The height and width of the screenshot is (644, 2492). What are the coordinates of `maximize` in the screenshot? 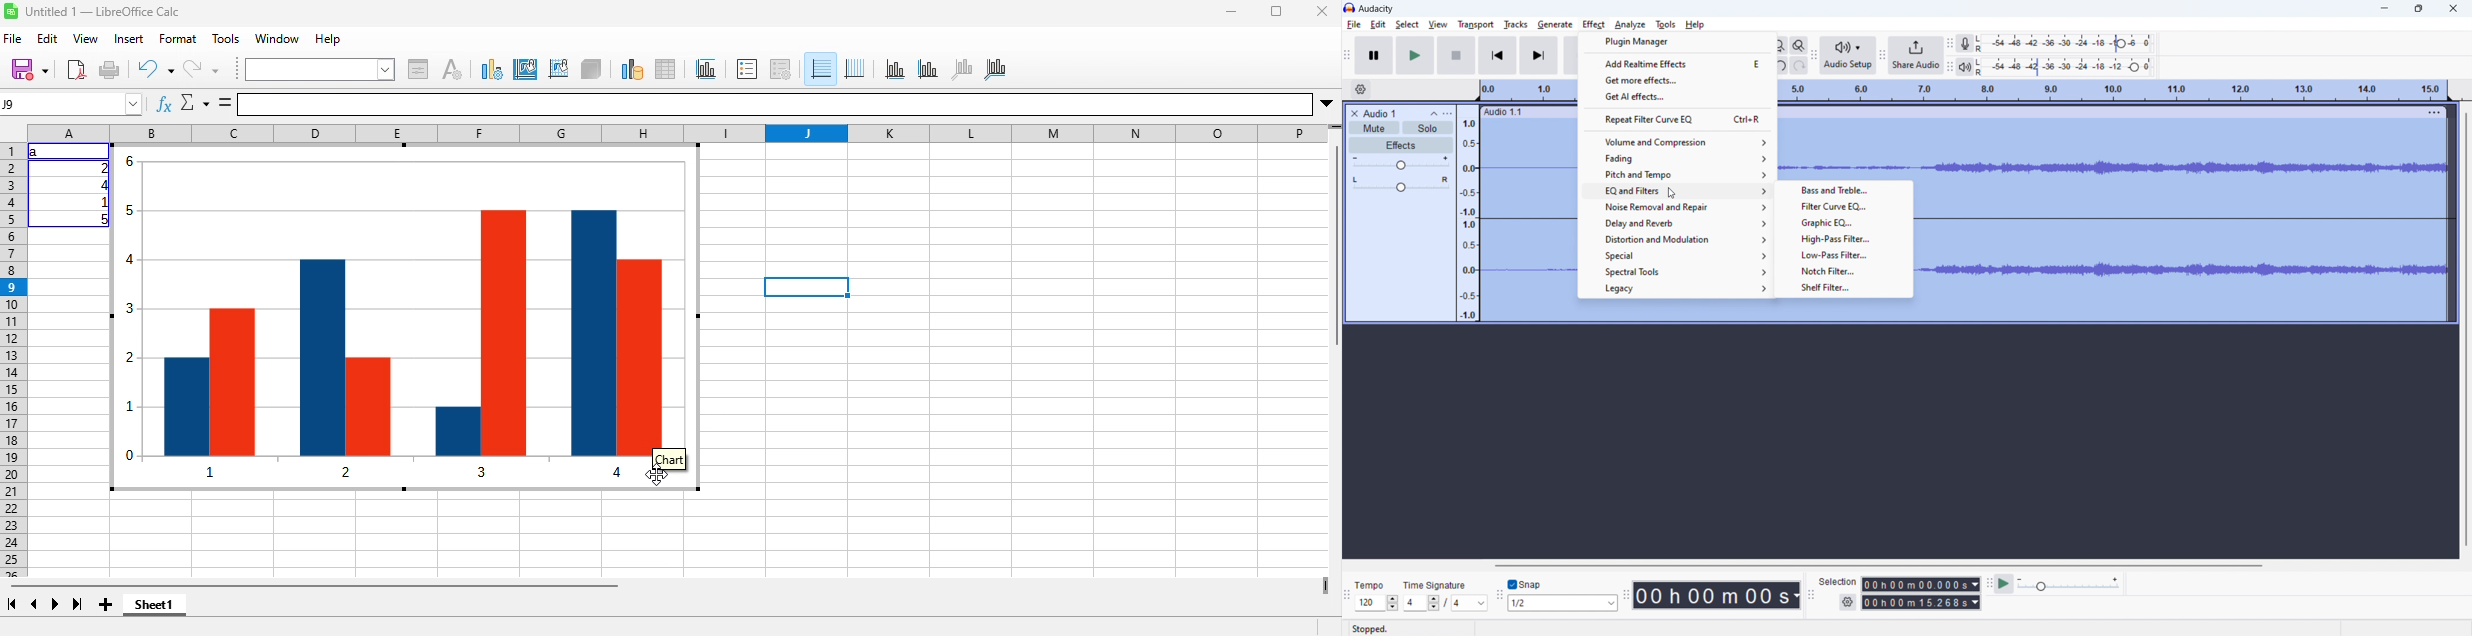 It's located at (2419, 8).